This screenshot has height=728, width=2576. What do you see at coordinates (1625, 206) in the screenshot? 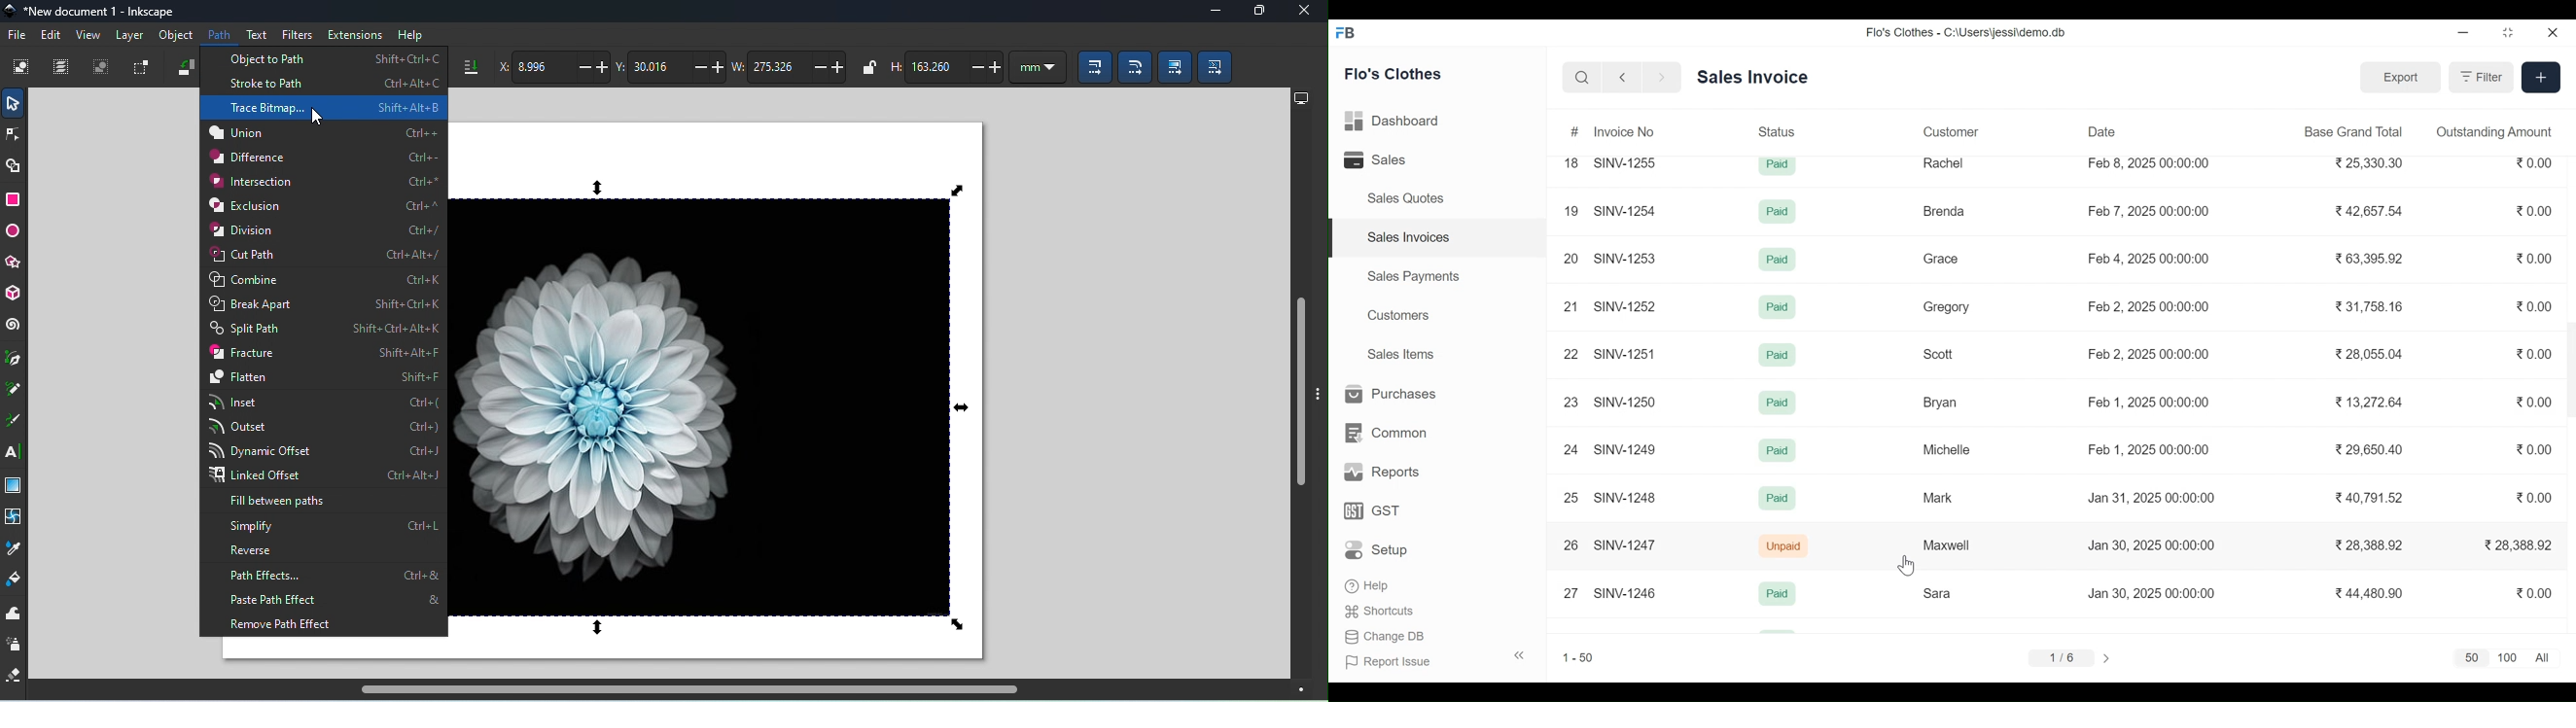
I see `SINV-1254` at bounding box center [1625, 206].